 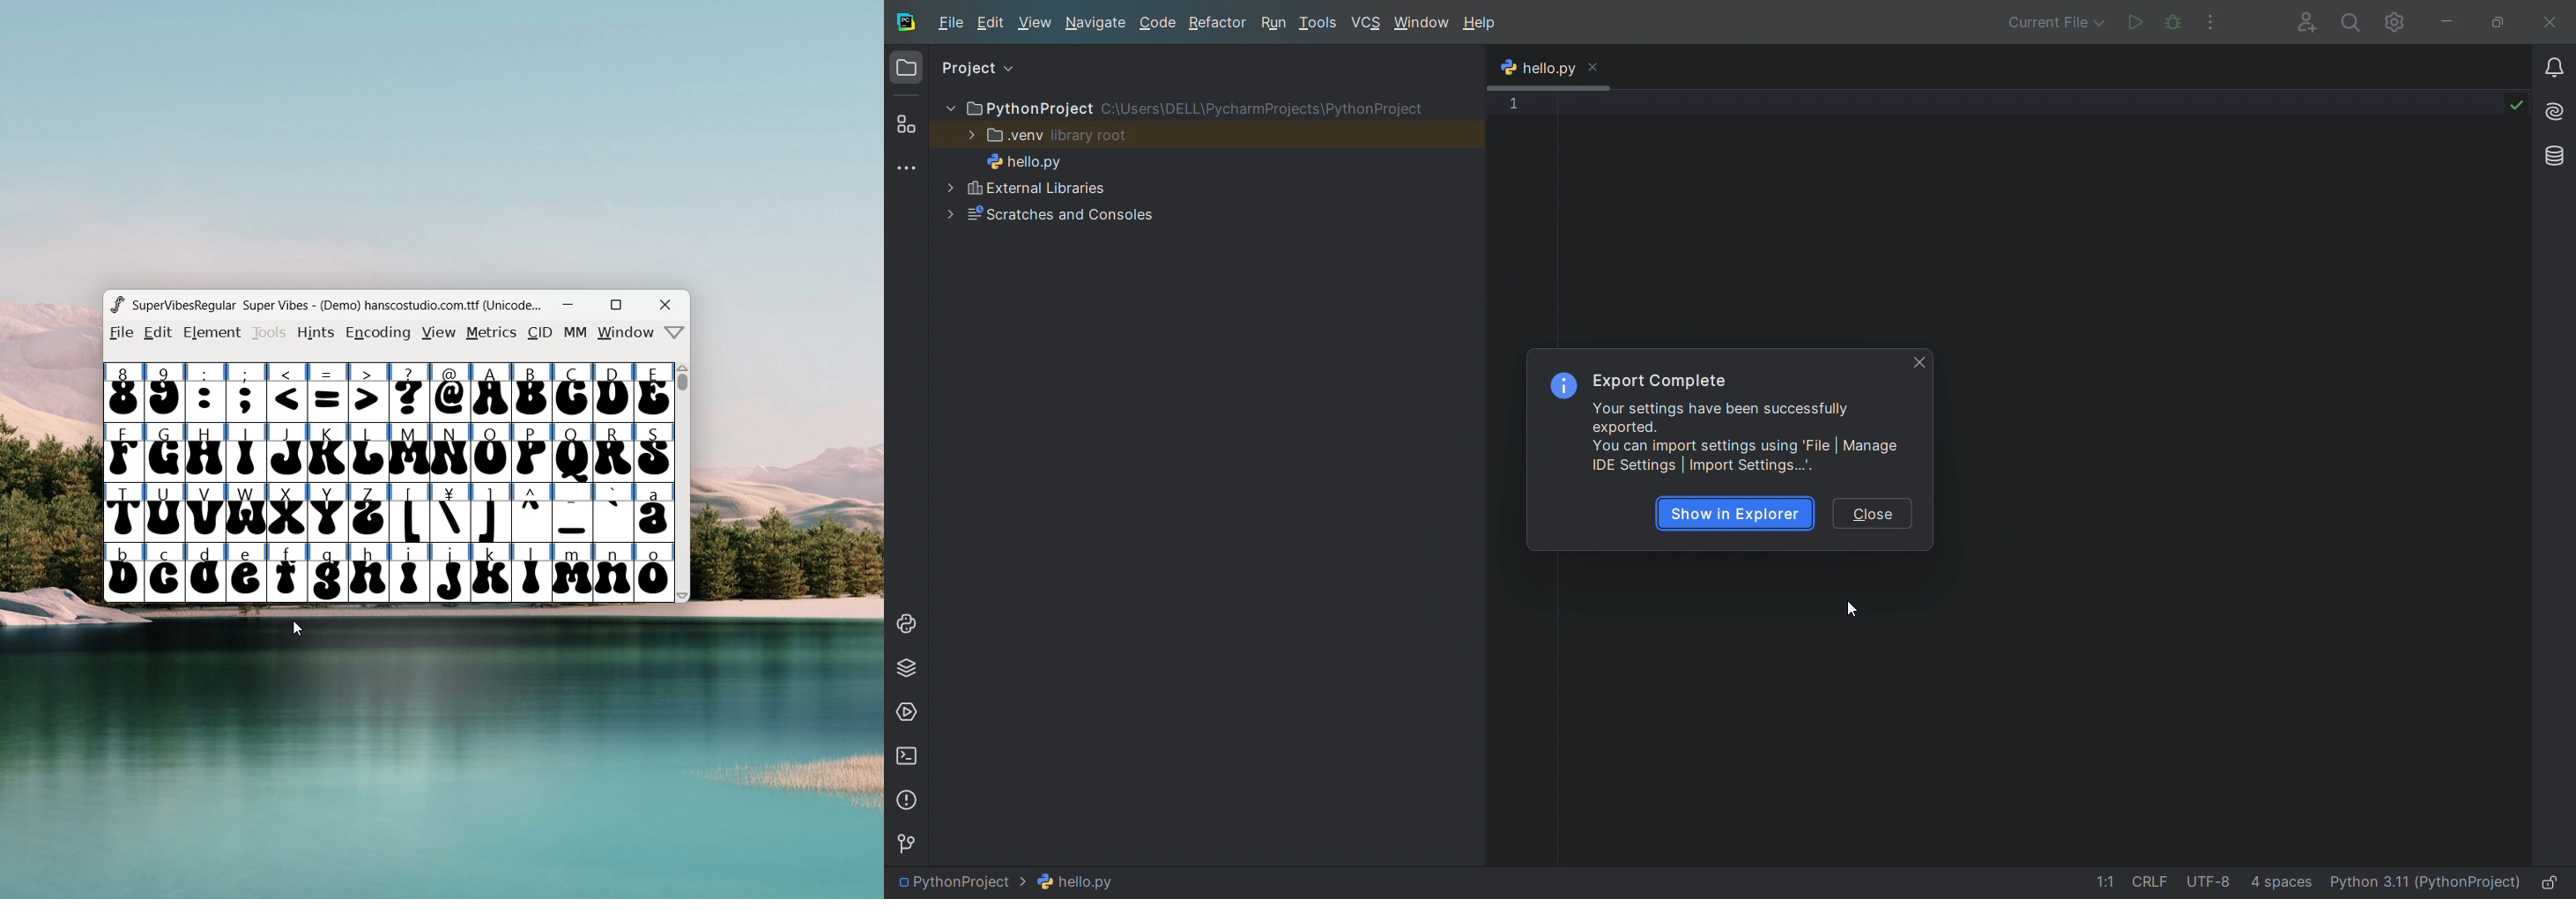 I want to click on R, so click(x=613, y=451).